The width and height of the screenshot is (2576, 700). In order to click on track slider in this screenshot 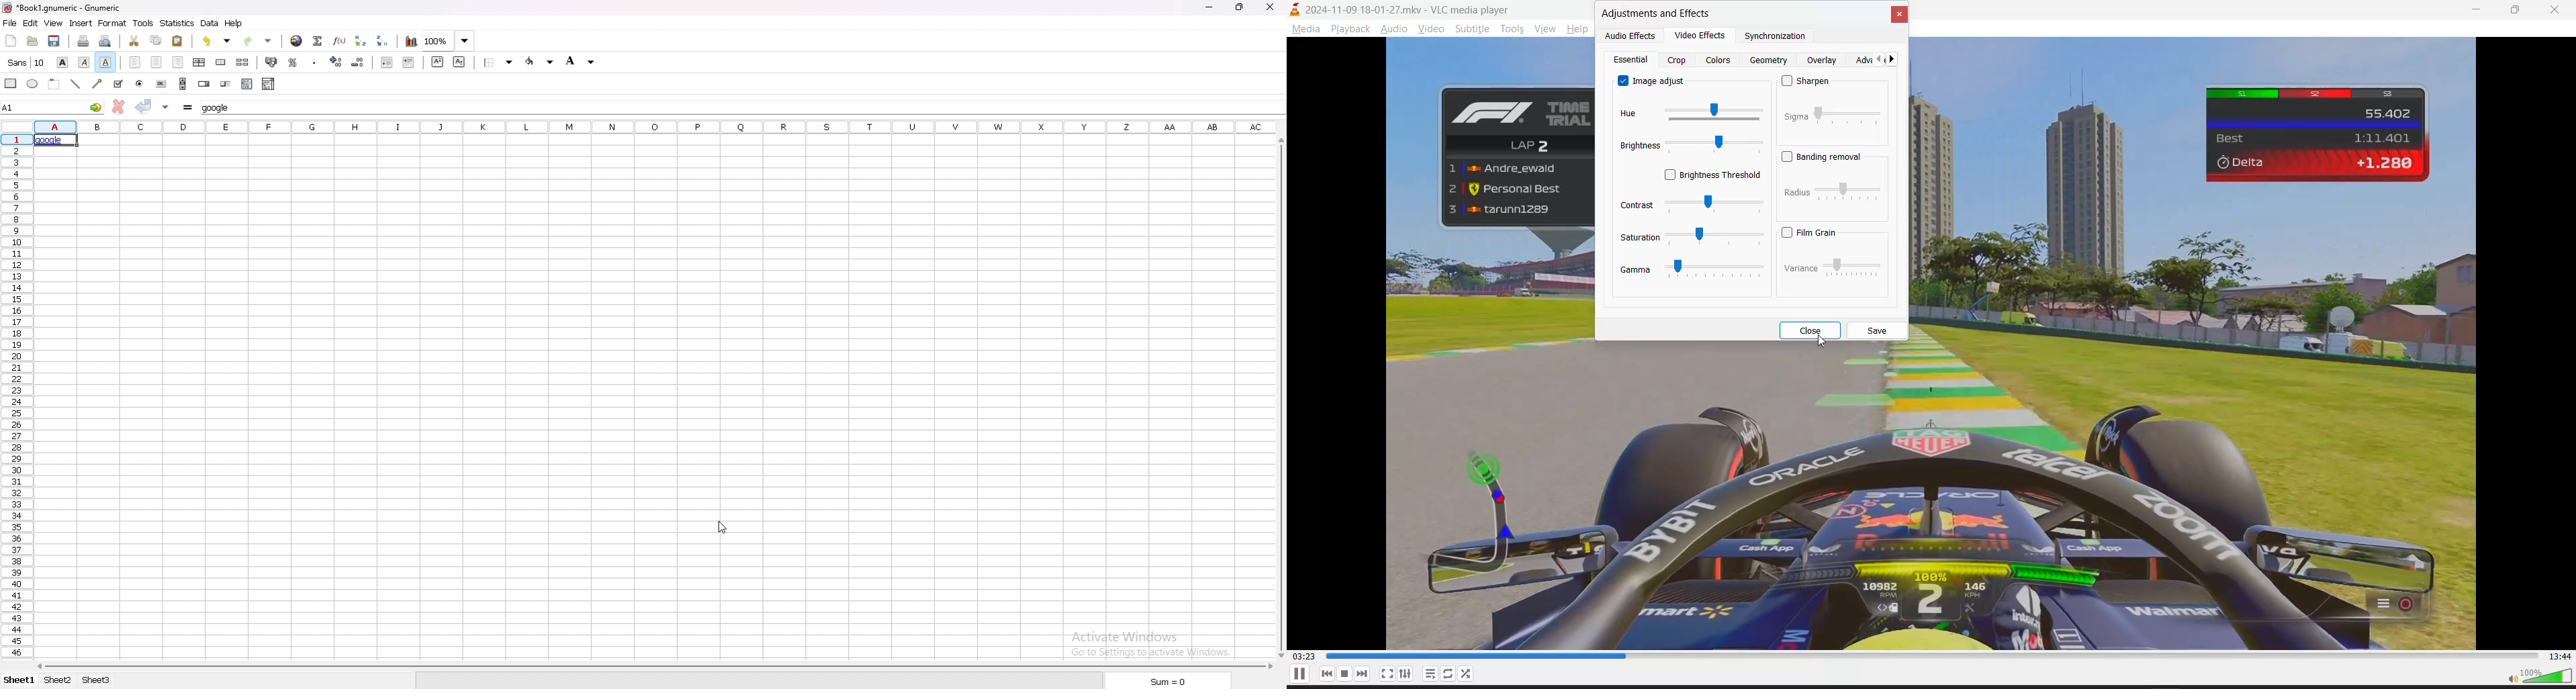, I will do `click(1933, 655)`.